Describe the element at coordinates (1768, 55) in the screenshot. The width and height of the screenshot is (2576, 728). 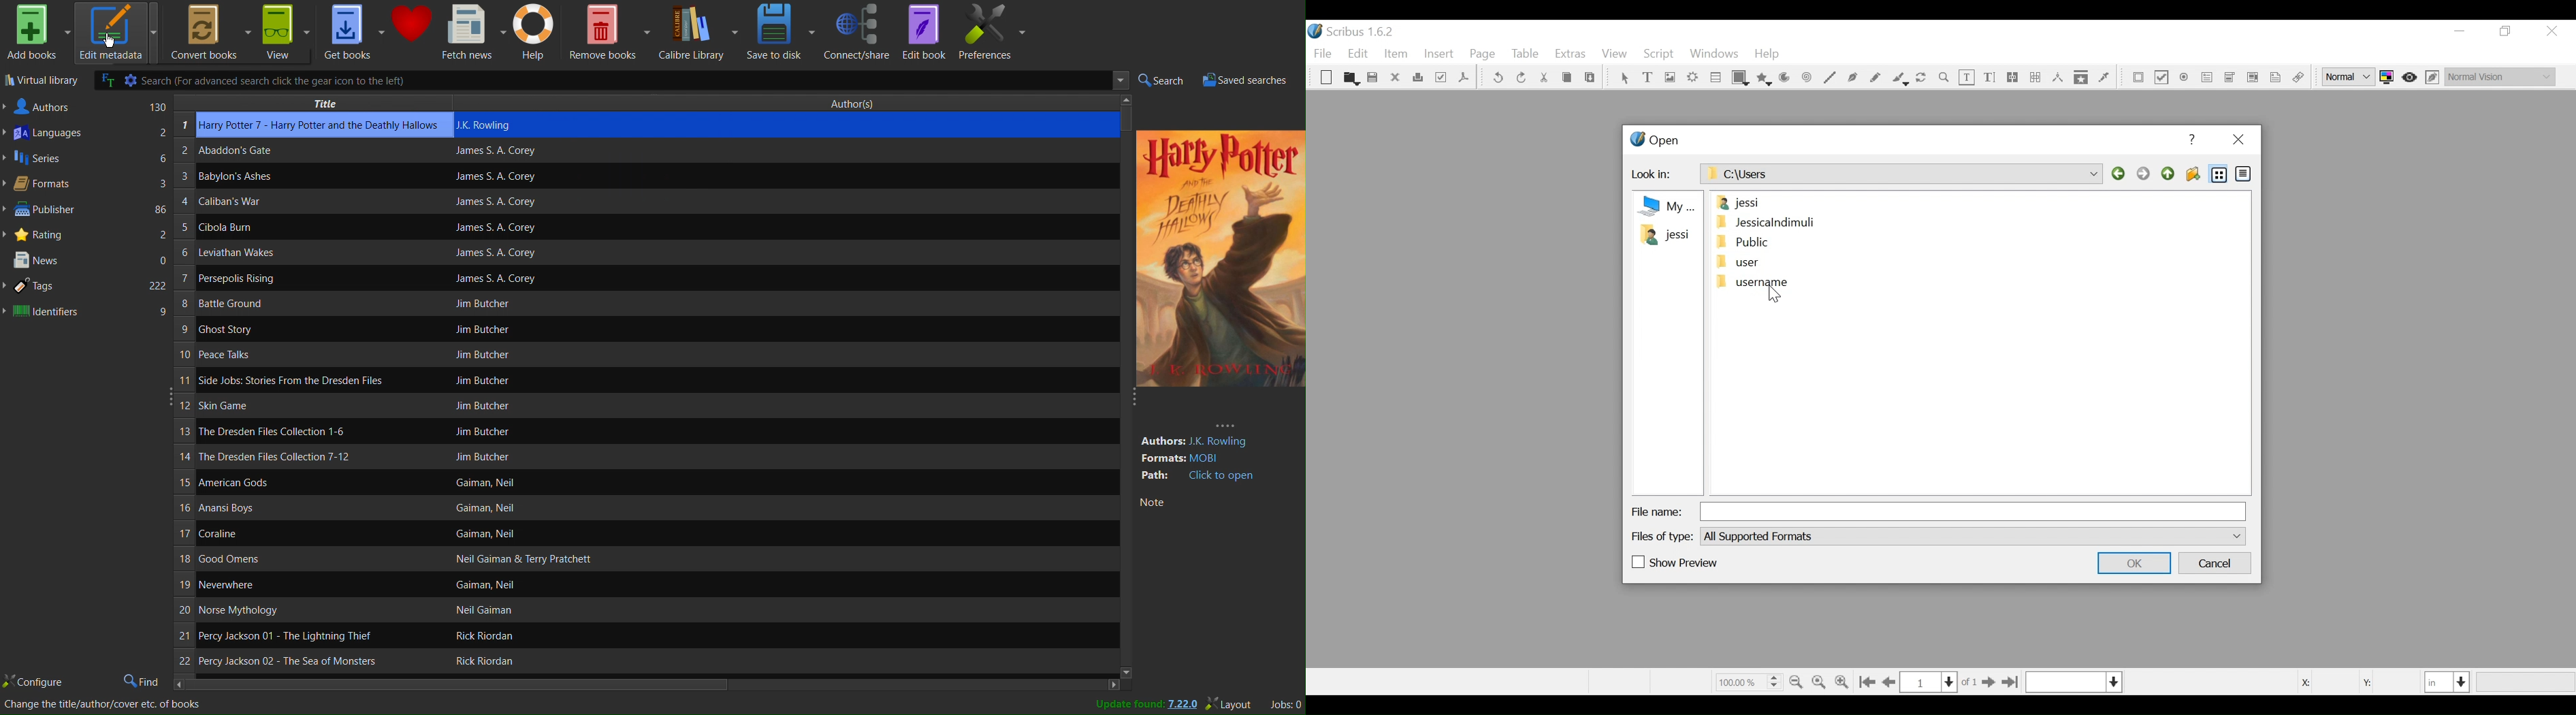
I see `Help` at that location.